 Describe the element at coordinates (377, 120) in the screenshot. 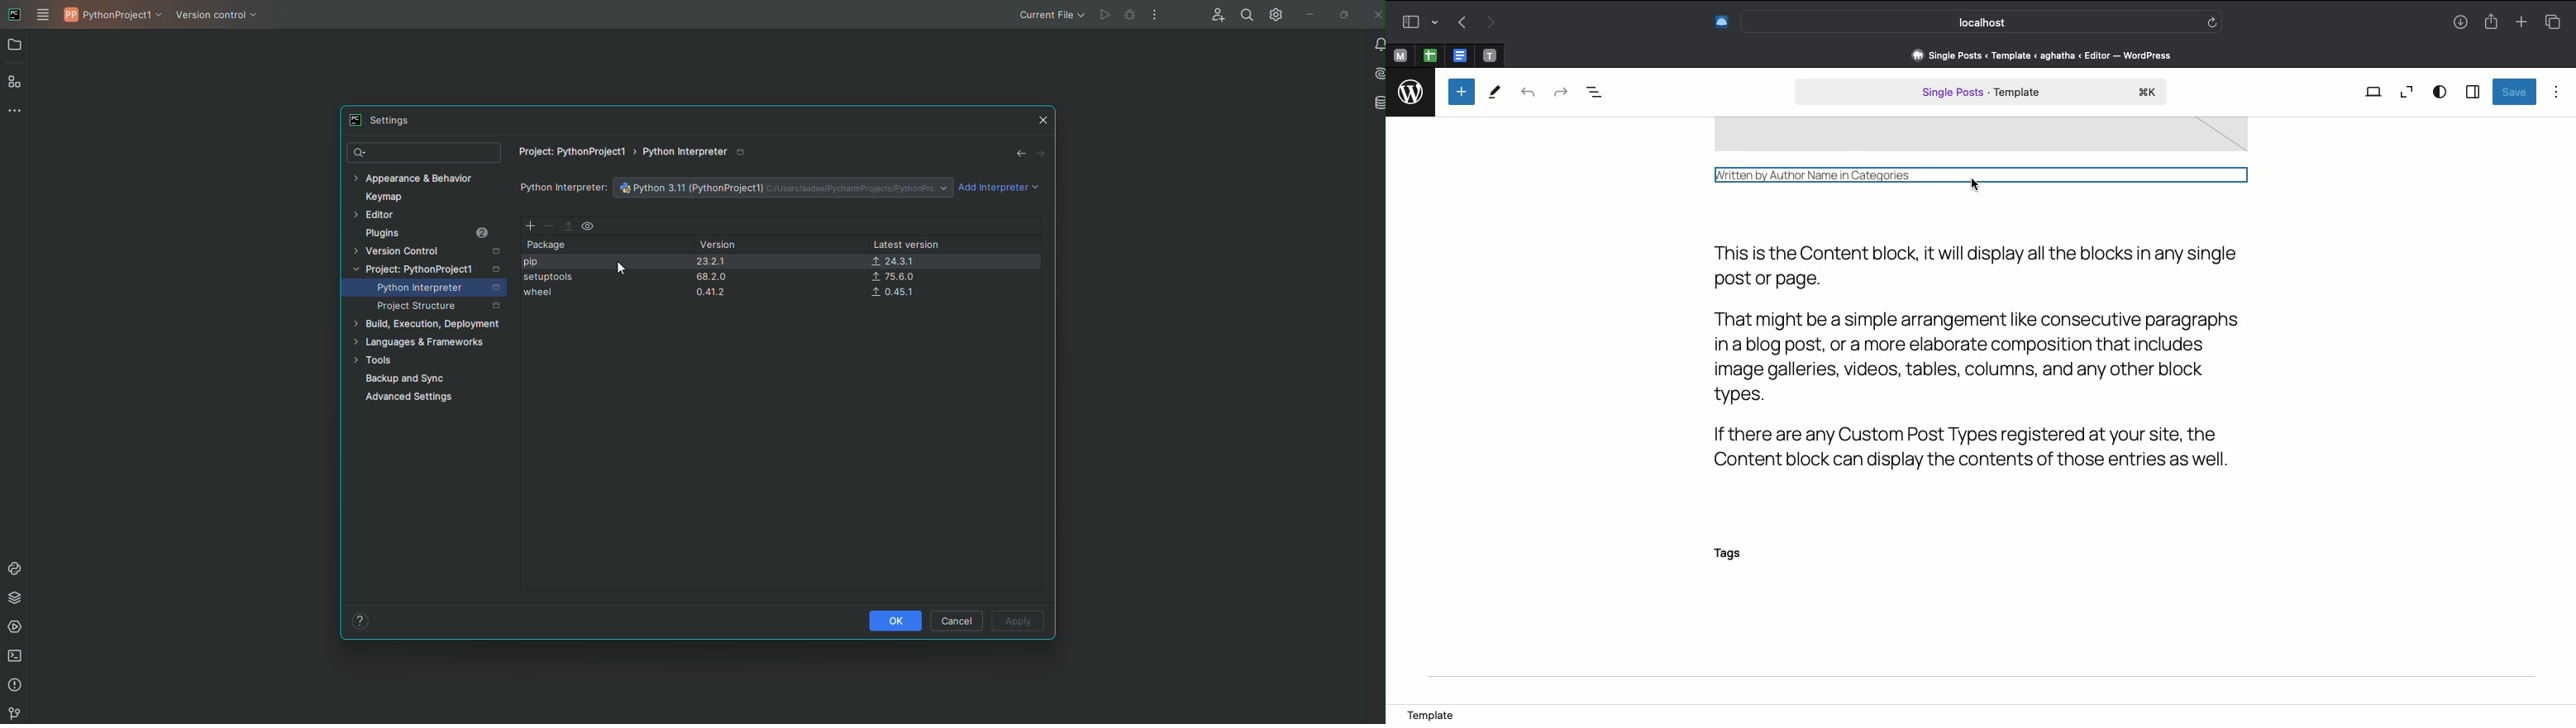

I see `Settings` at that location.